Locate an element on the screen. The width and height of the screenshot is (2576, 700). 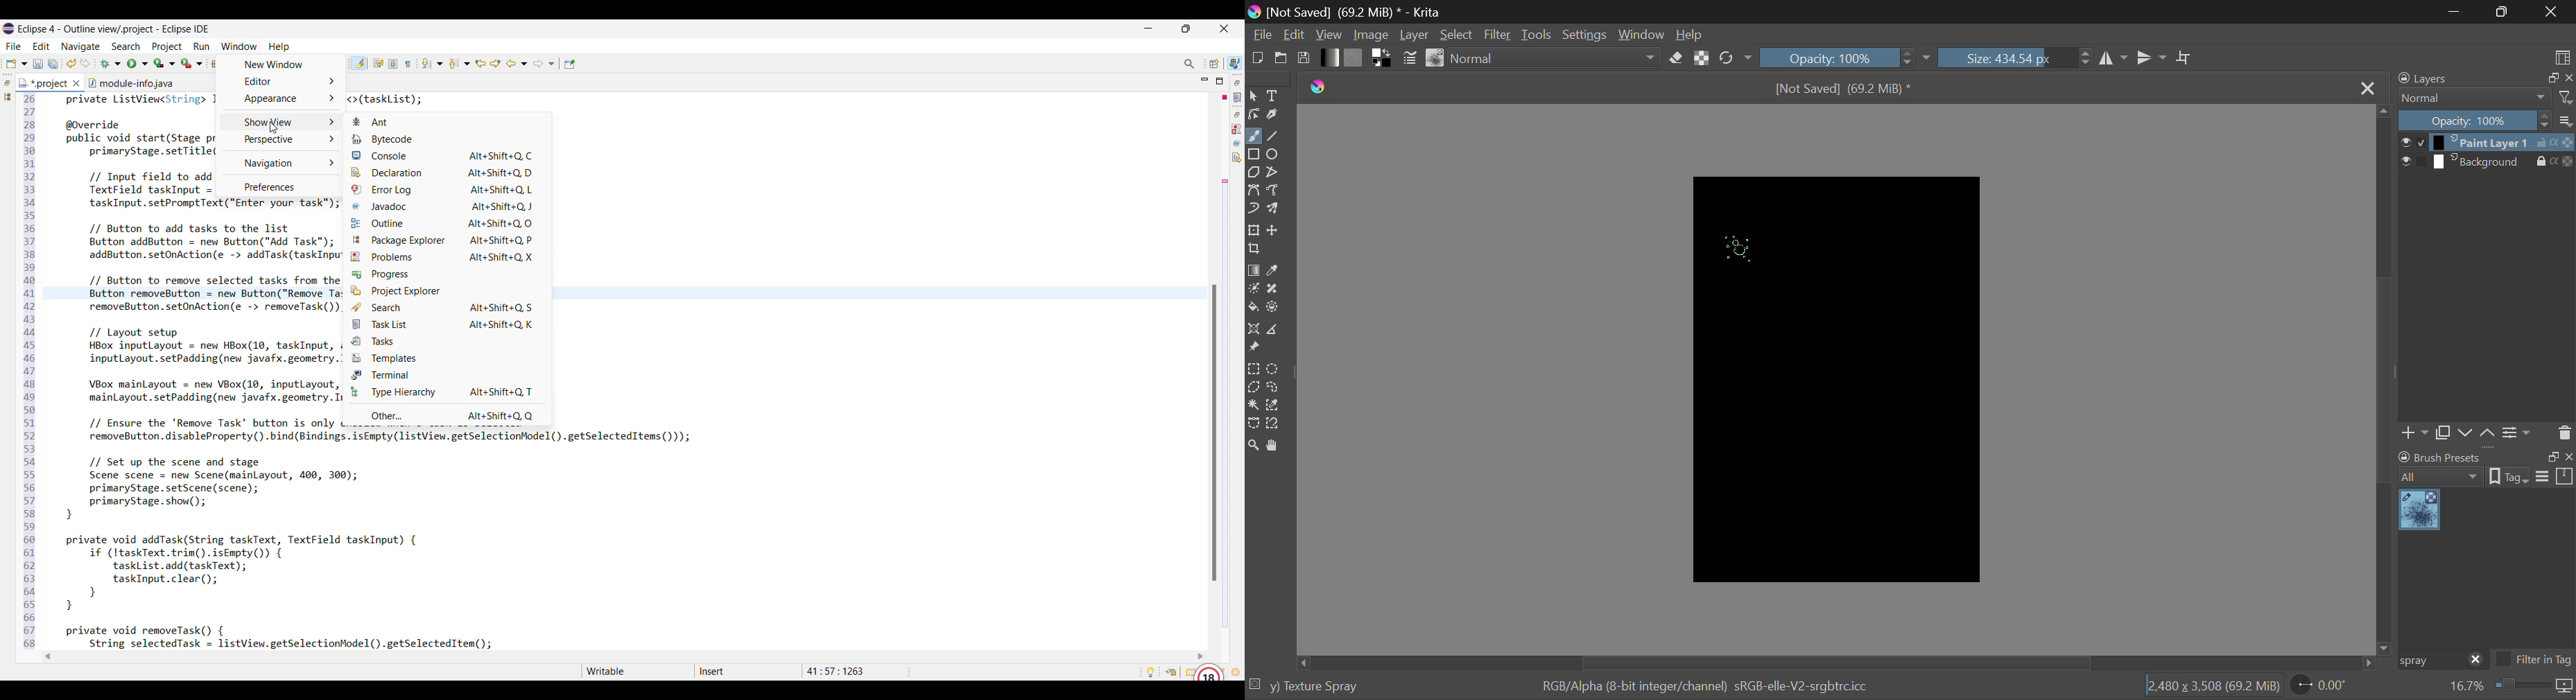
Vertical Mirror Flip is located at coordinates (2111, 58).